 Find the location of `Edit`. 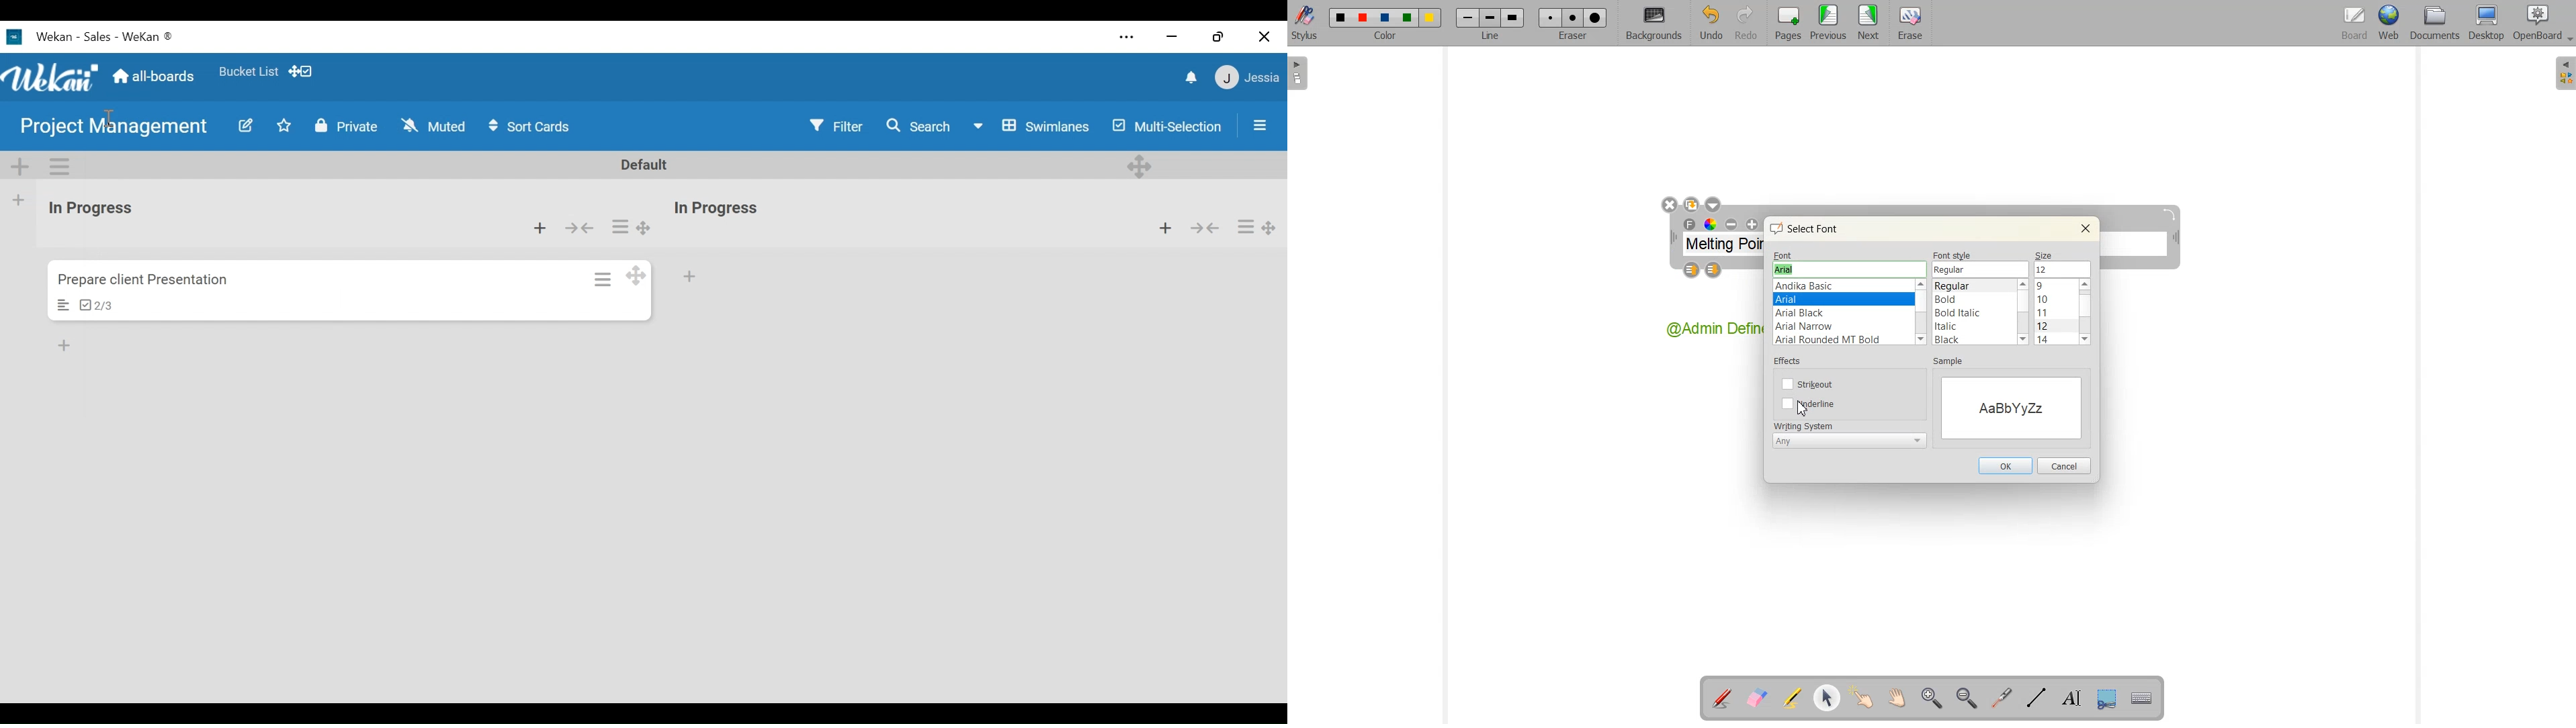

Edit is located at coordinates (245, 129).